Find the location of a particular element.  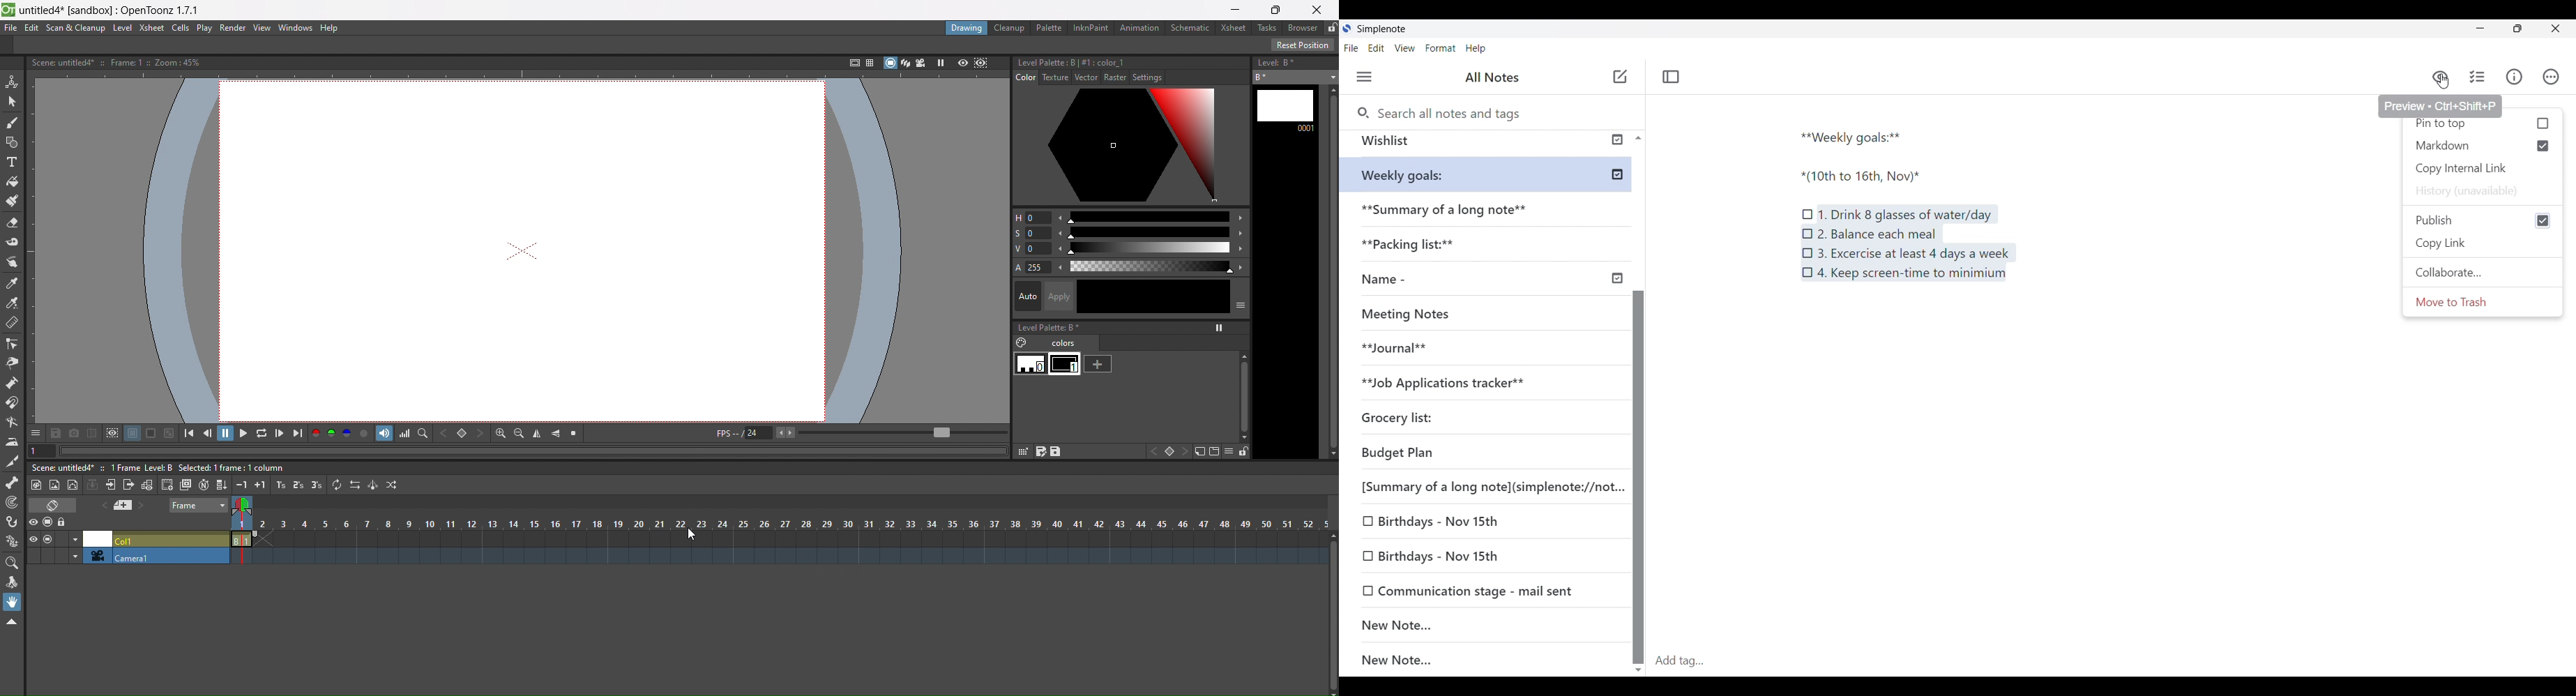

camera1 is located at coordinates (154, 557).